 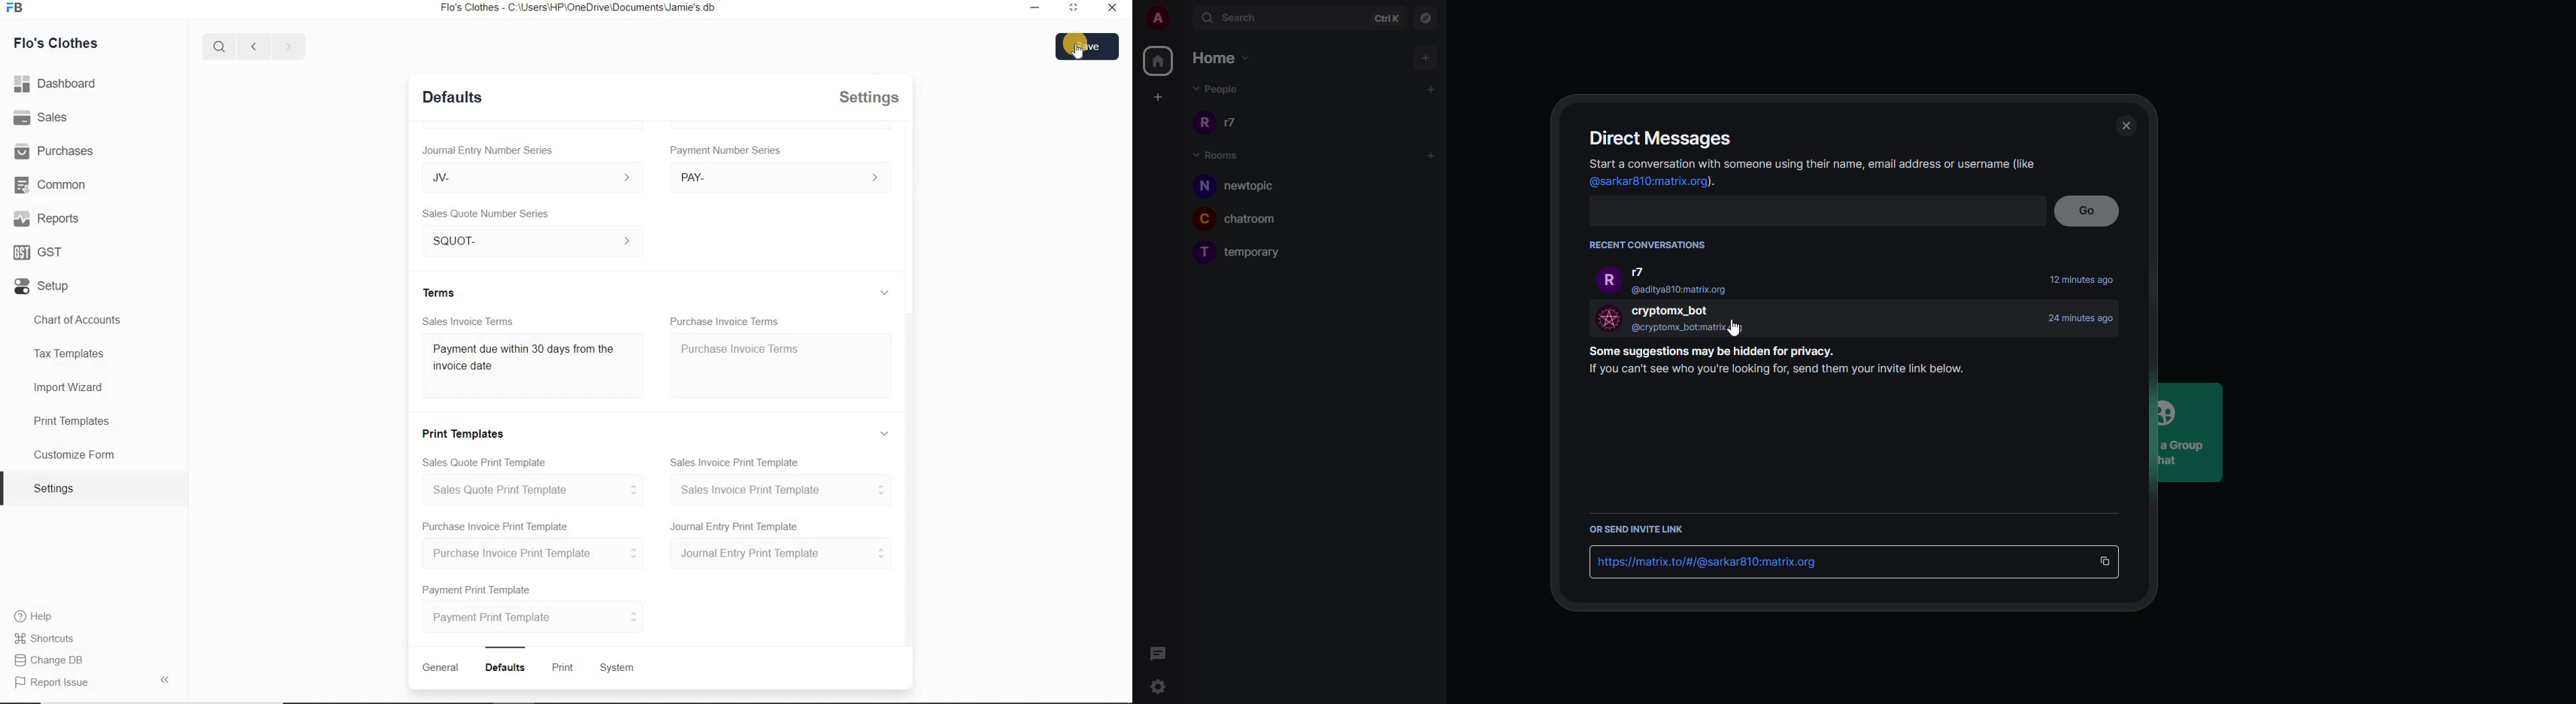 What do you see at coordinates (884, 432) in the screenshot?
I see `Expand` at bounding box center [884, 432].